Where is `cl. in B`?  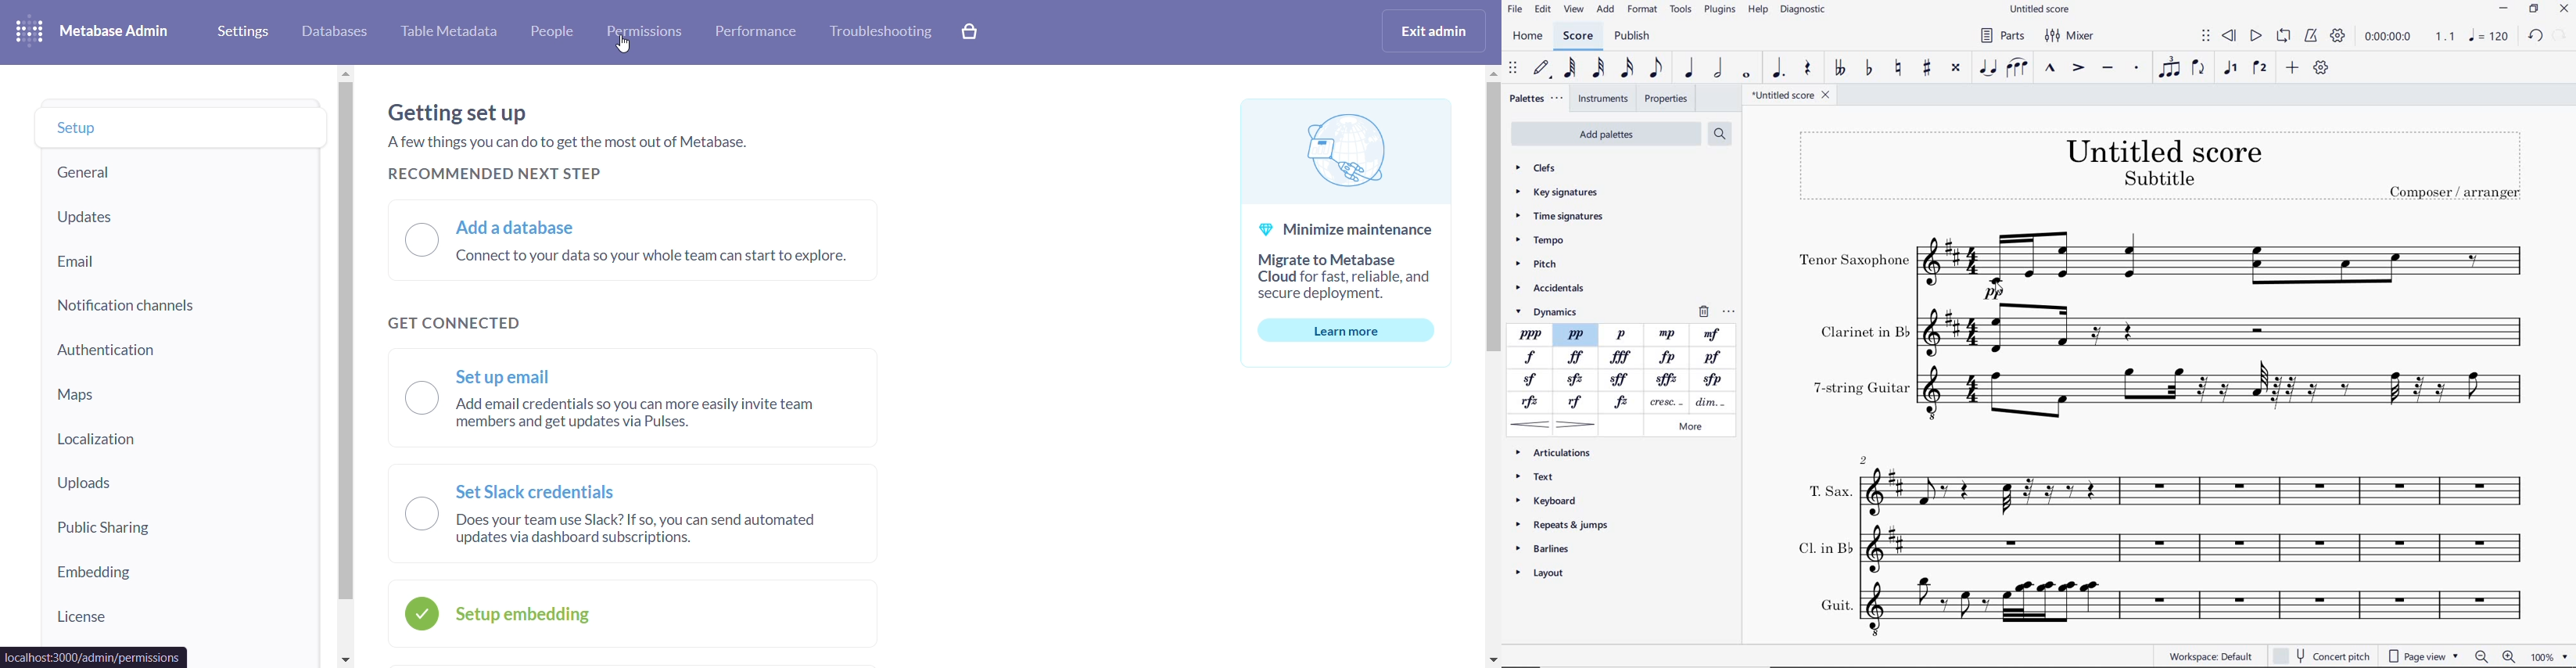 cl. in B is located at coordinates (2205, 548).